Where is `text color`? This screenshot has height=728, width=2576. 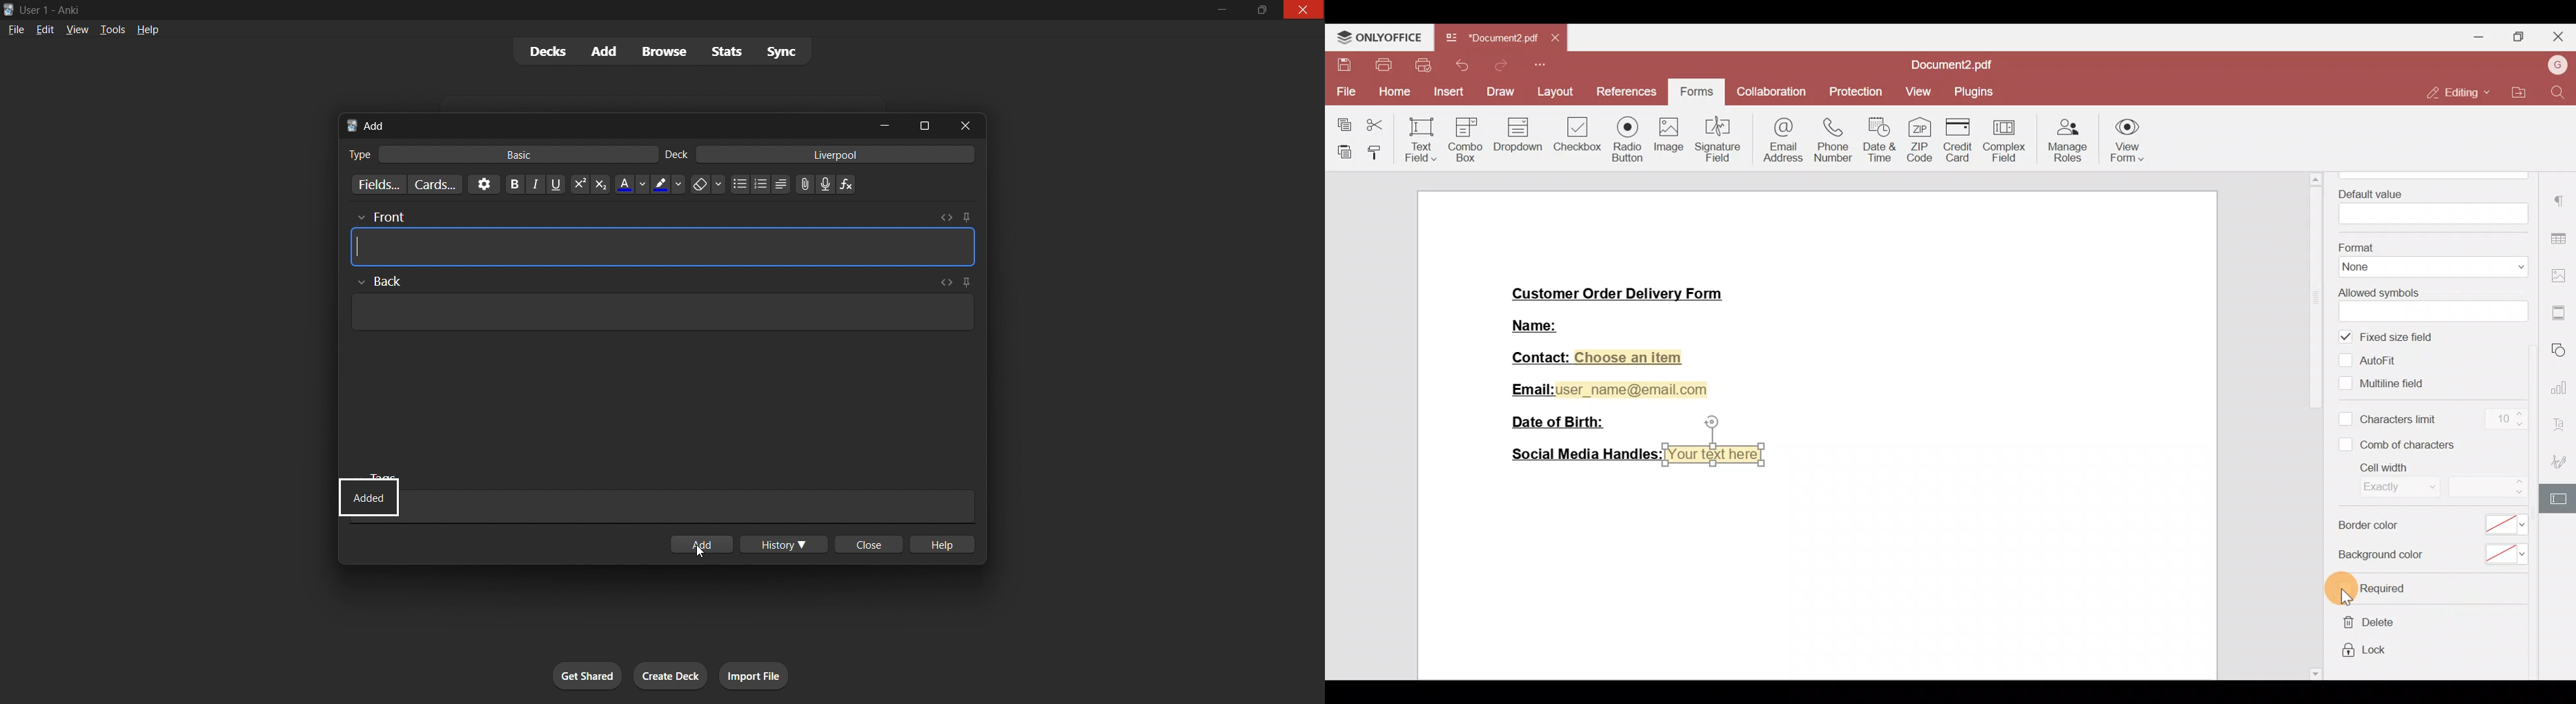 text color is located at coordinates (630, 184).